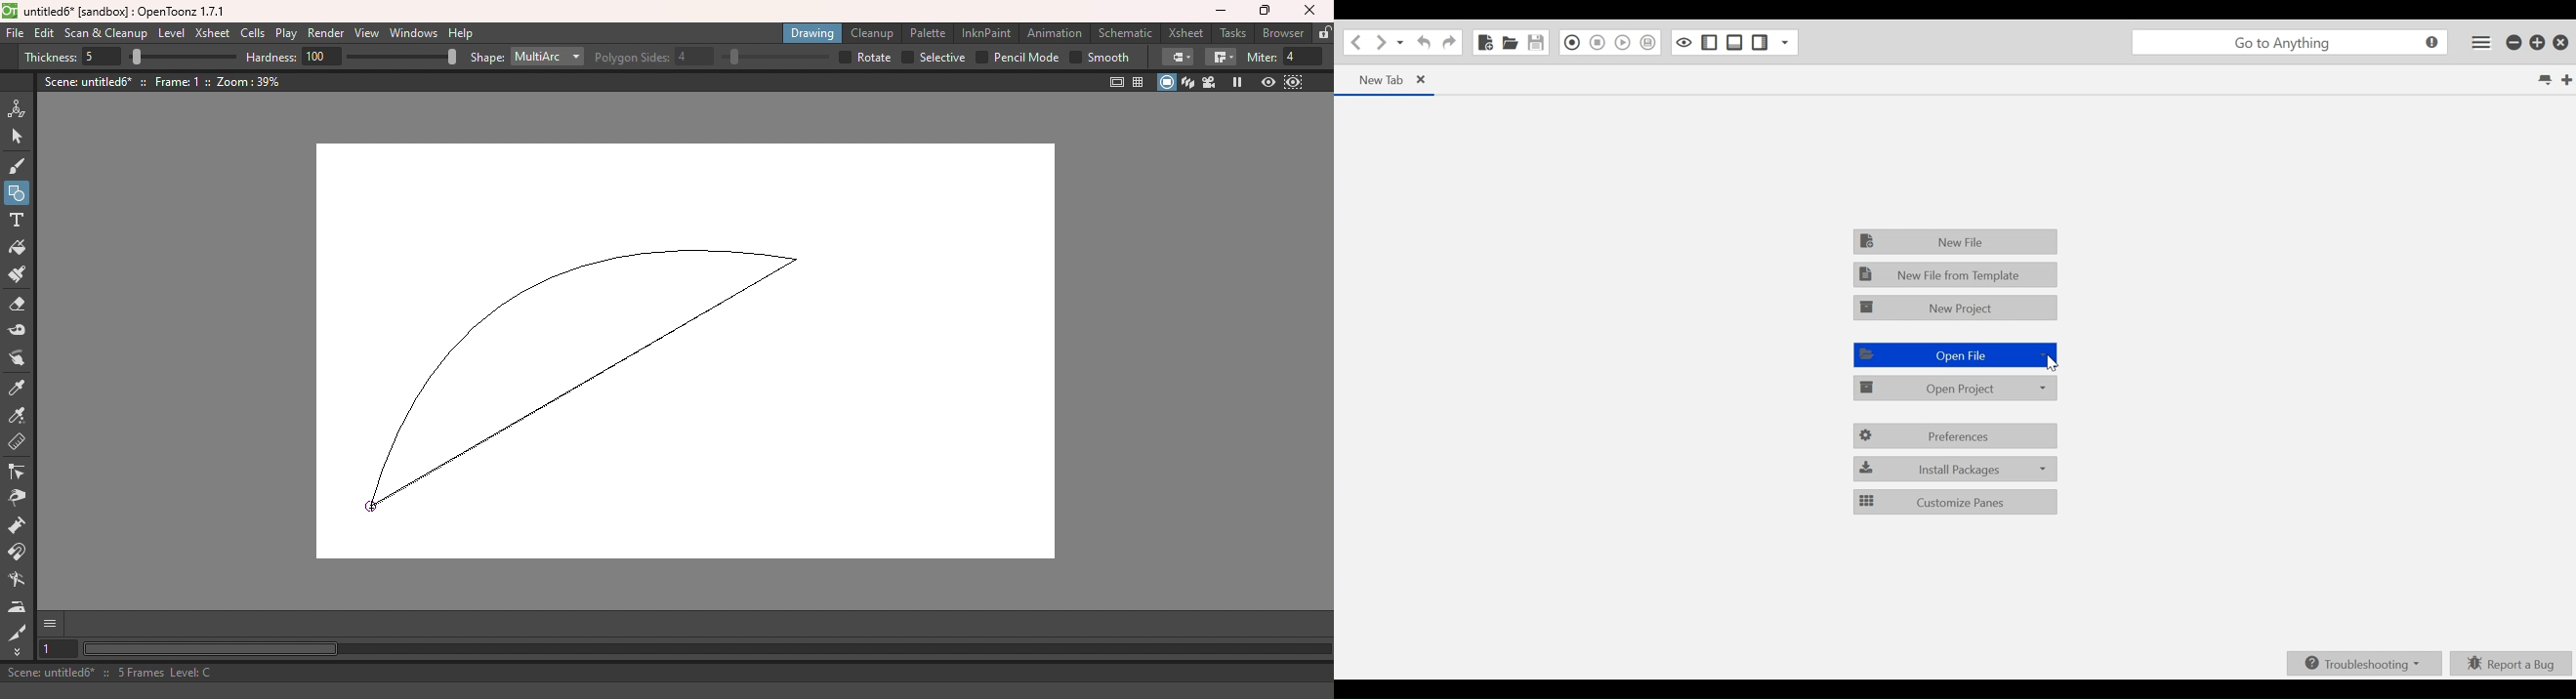 Image resolution: width=2576 pixels, height=700 pixels. I want to click on New File from Template, so click(1955, 274).